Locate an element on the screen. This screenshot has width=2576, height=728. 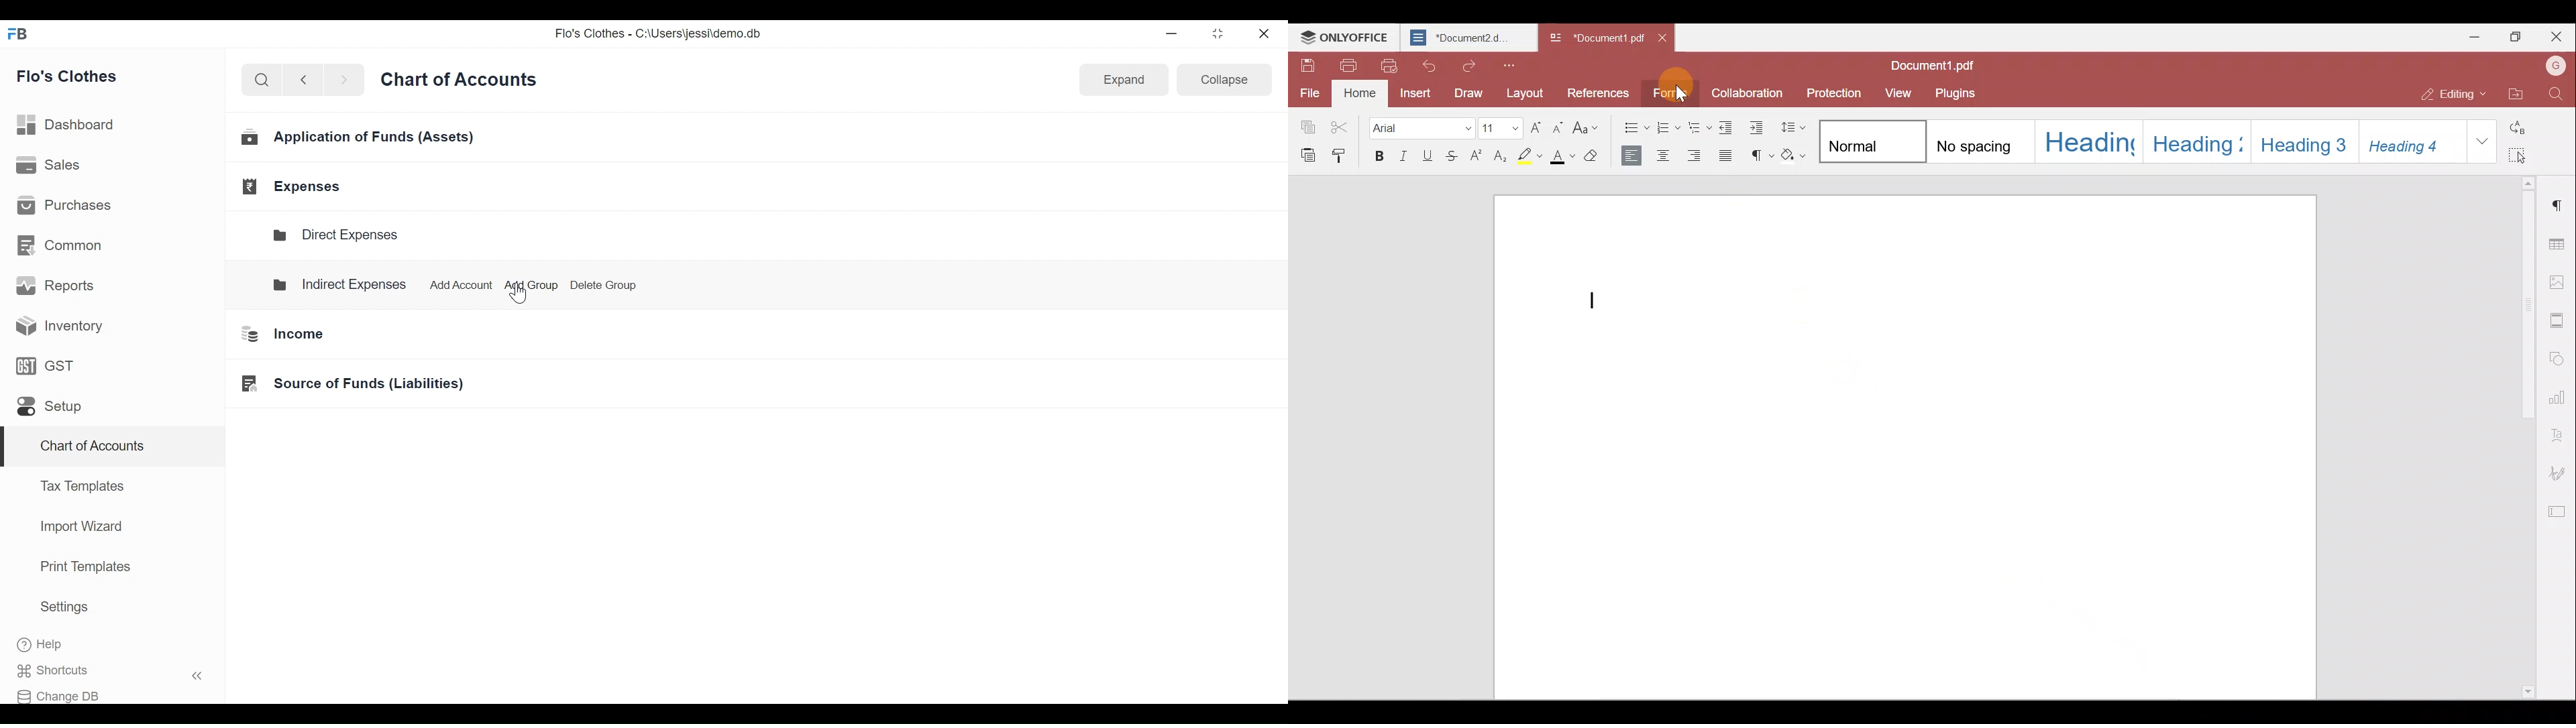
Highlight color is located at coordinates (1531, 158).